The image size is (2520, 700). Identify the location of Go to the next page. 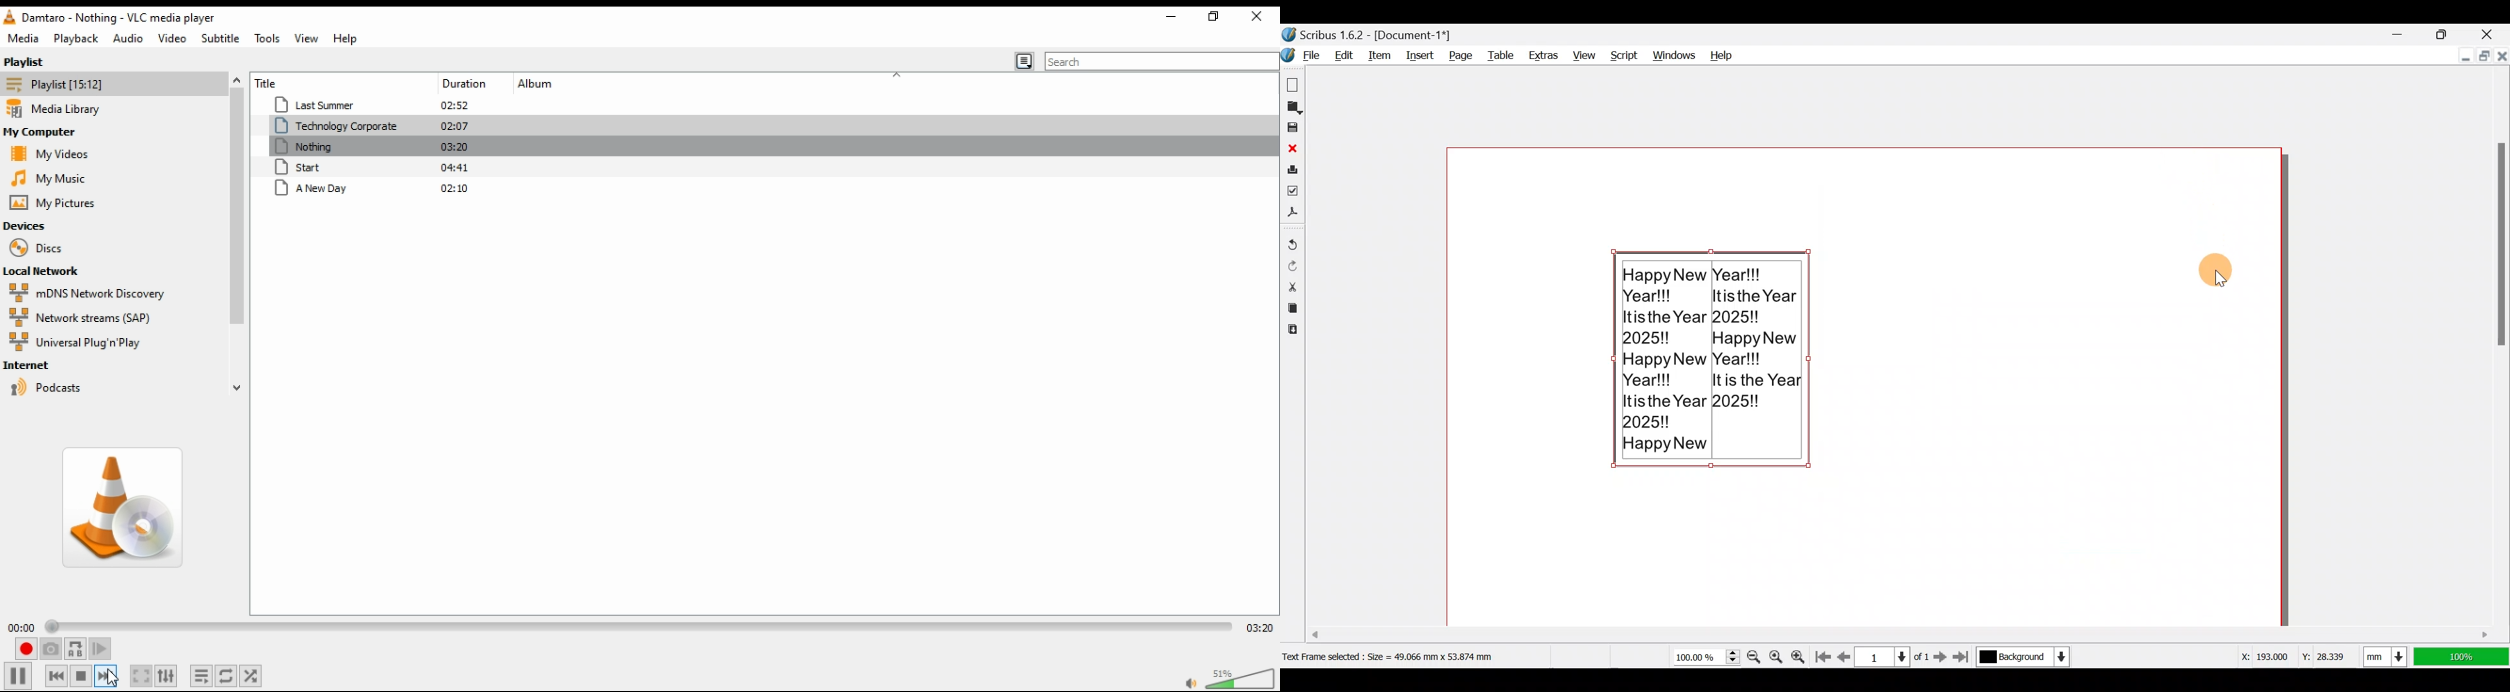
(1942, 656).